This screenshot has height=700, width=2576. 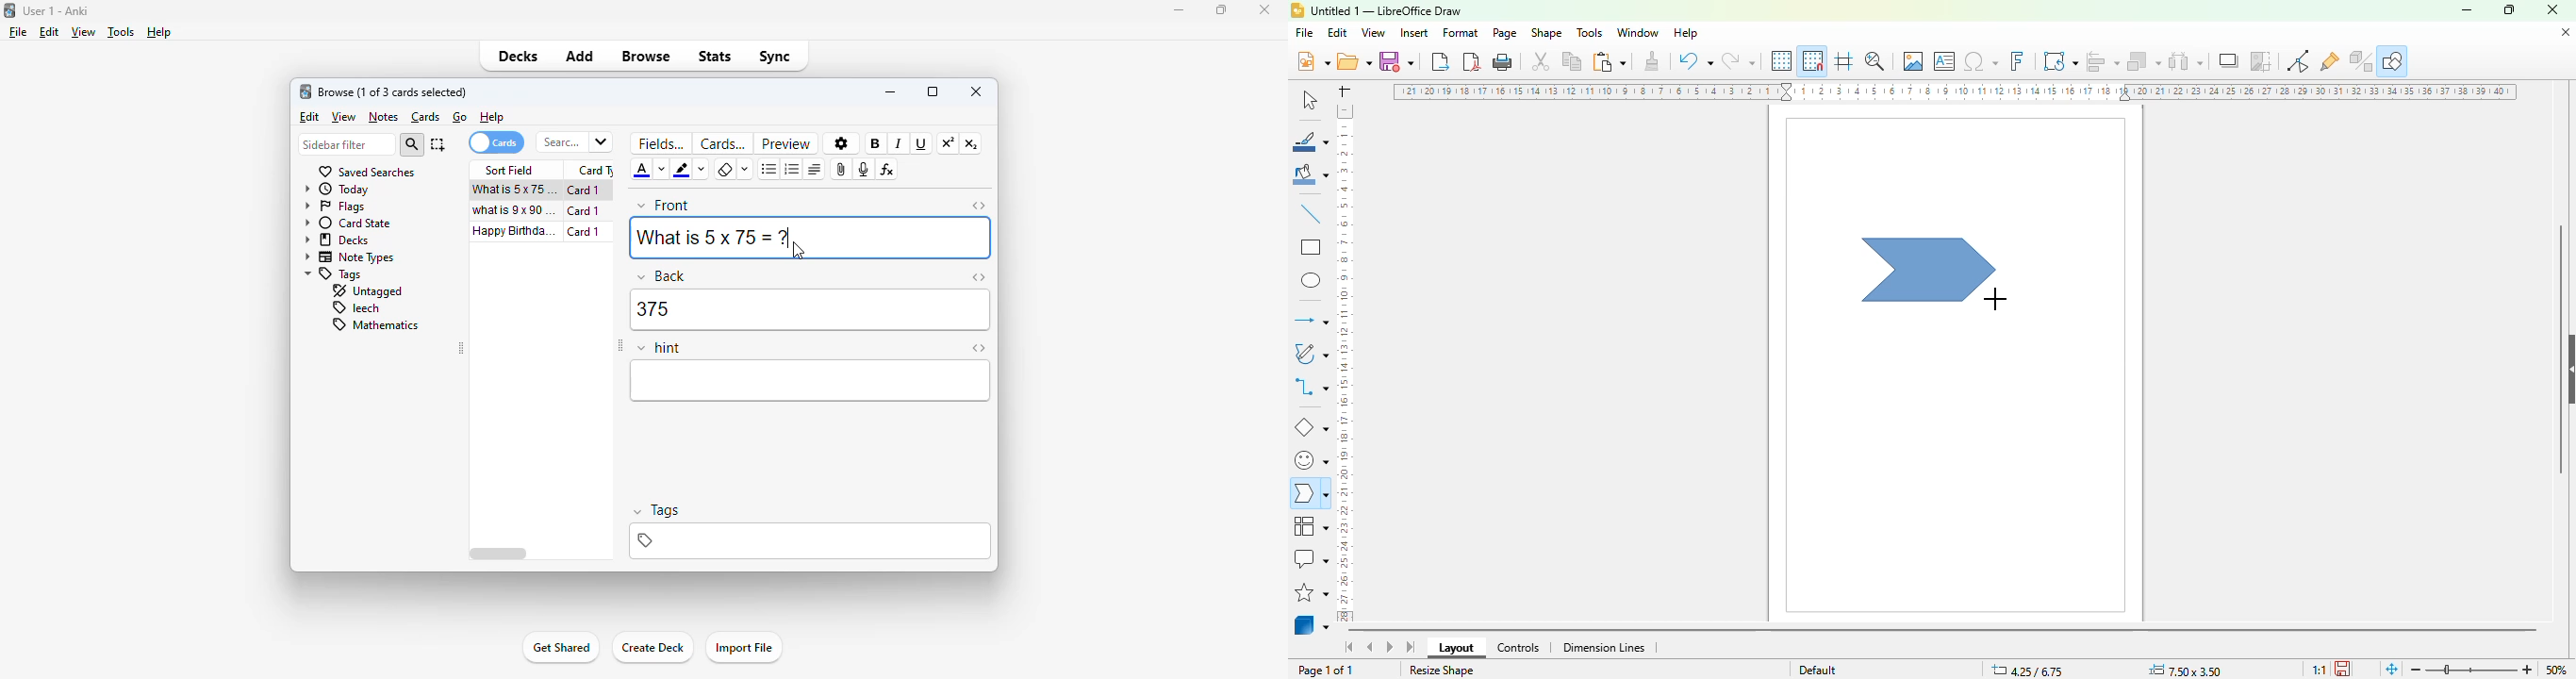 I want to click on rectangle, so click(x=1312, y=246).